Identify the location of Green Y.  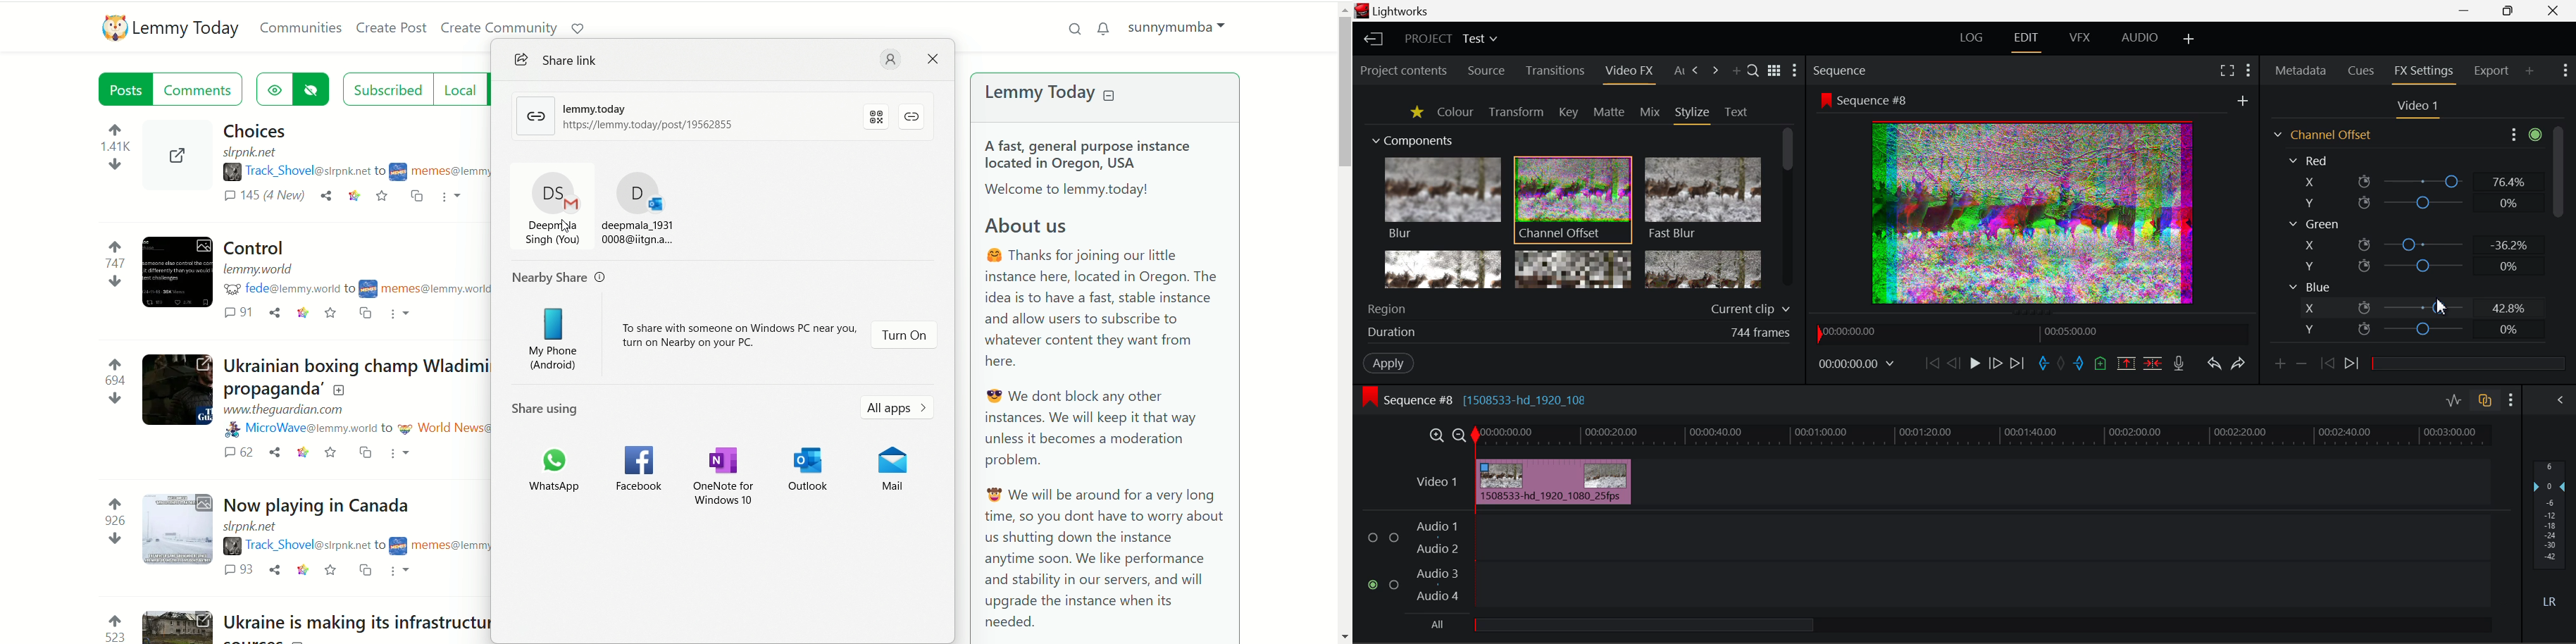
(2411, 265).